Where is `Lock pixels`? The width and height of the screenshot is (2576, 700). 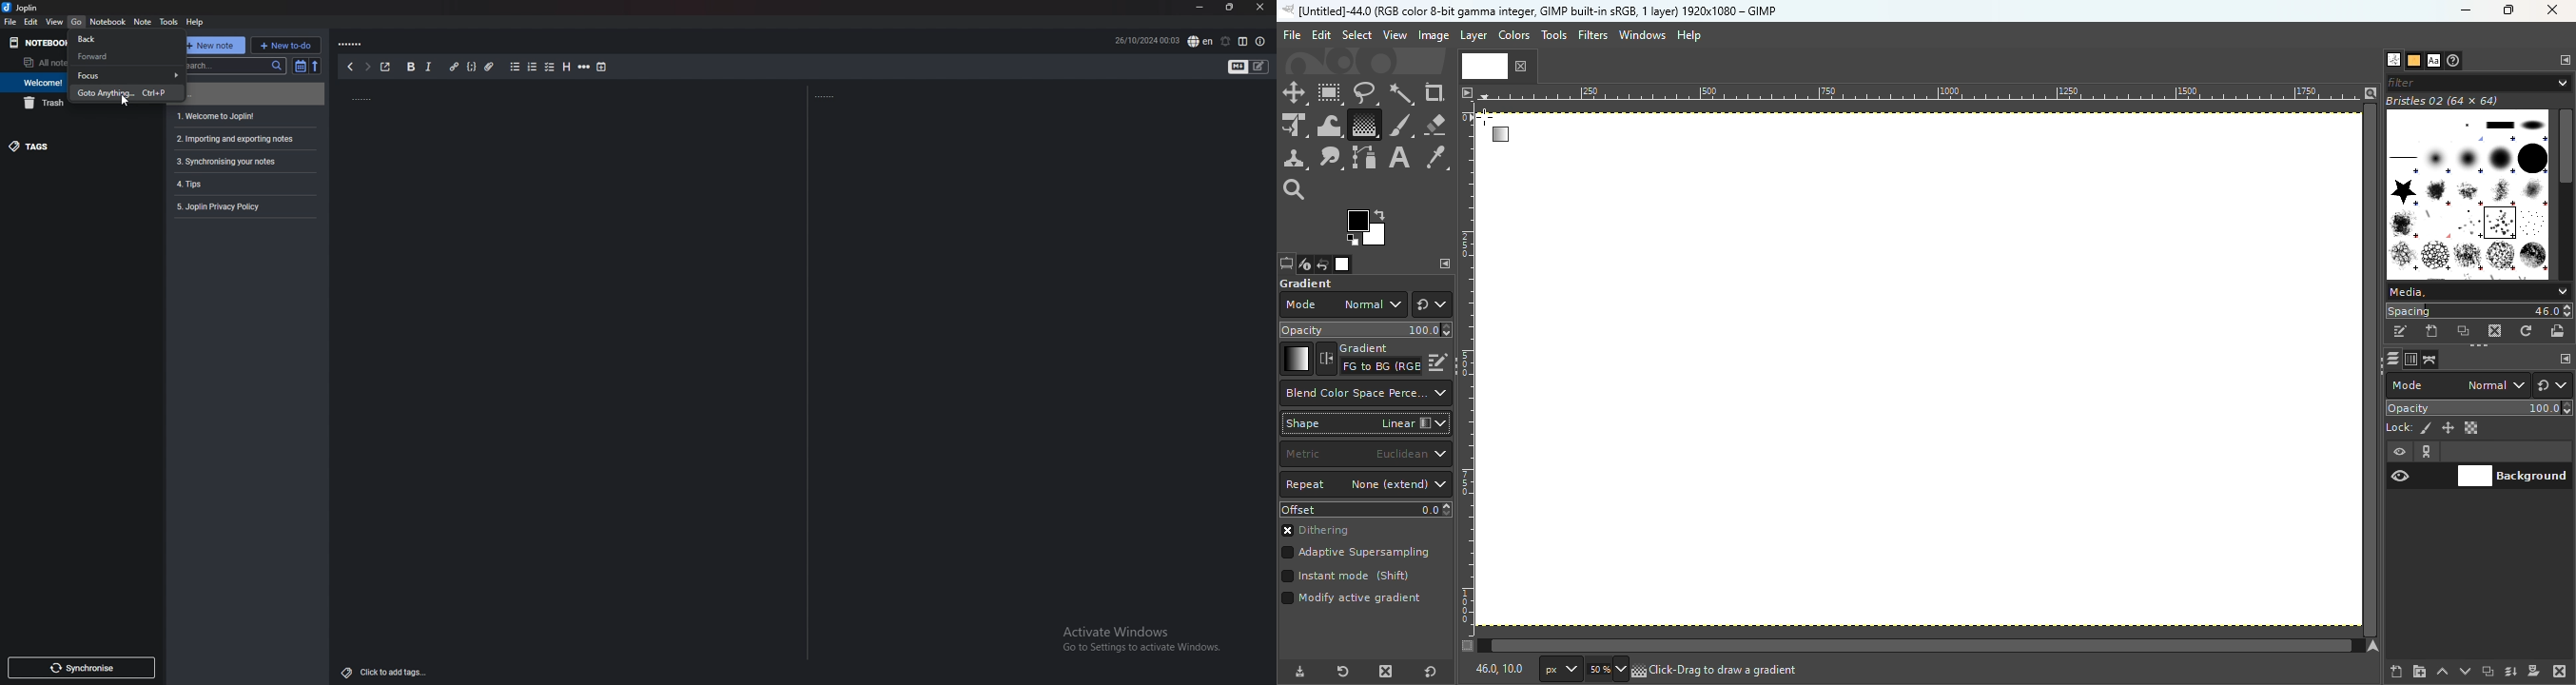
Lock pixels is located at coordinates (2409, 426).